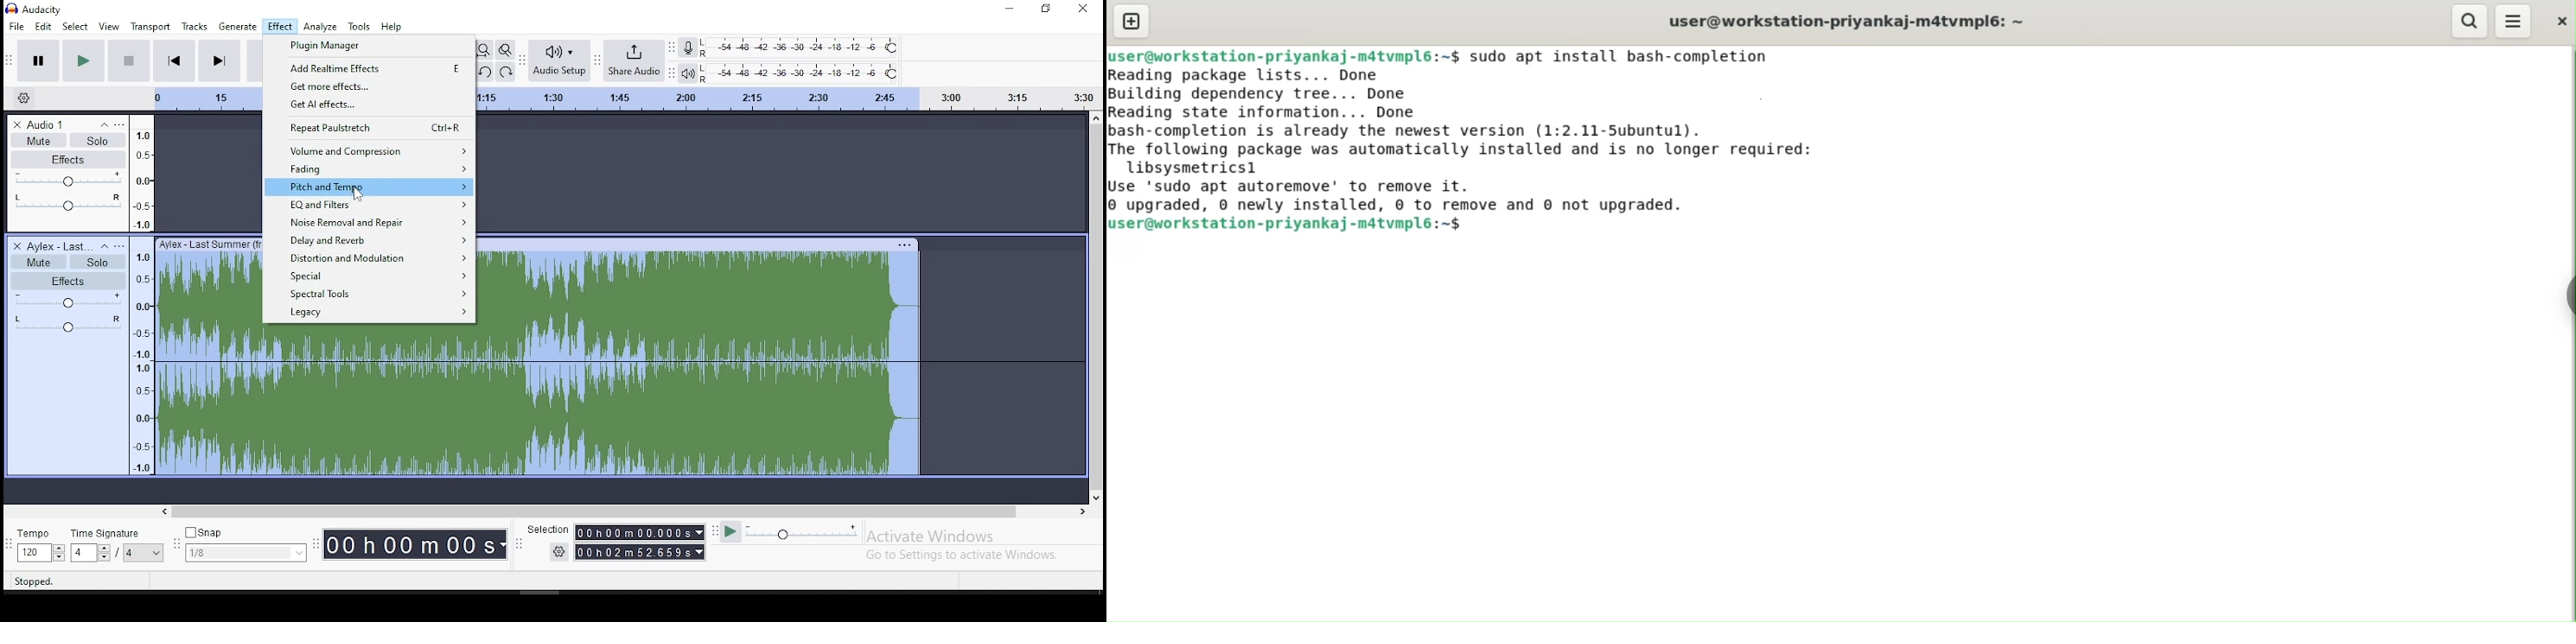 Image resolution: width=2576 pixels, height=644 pixels. What do you see at coordinates (369, 241) in the screenshot?
I see `delay and reverb` at bounding box center [369, 241].